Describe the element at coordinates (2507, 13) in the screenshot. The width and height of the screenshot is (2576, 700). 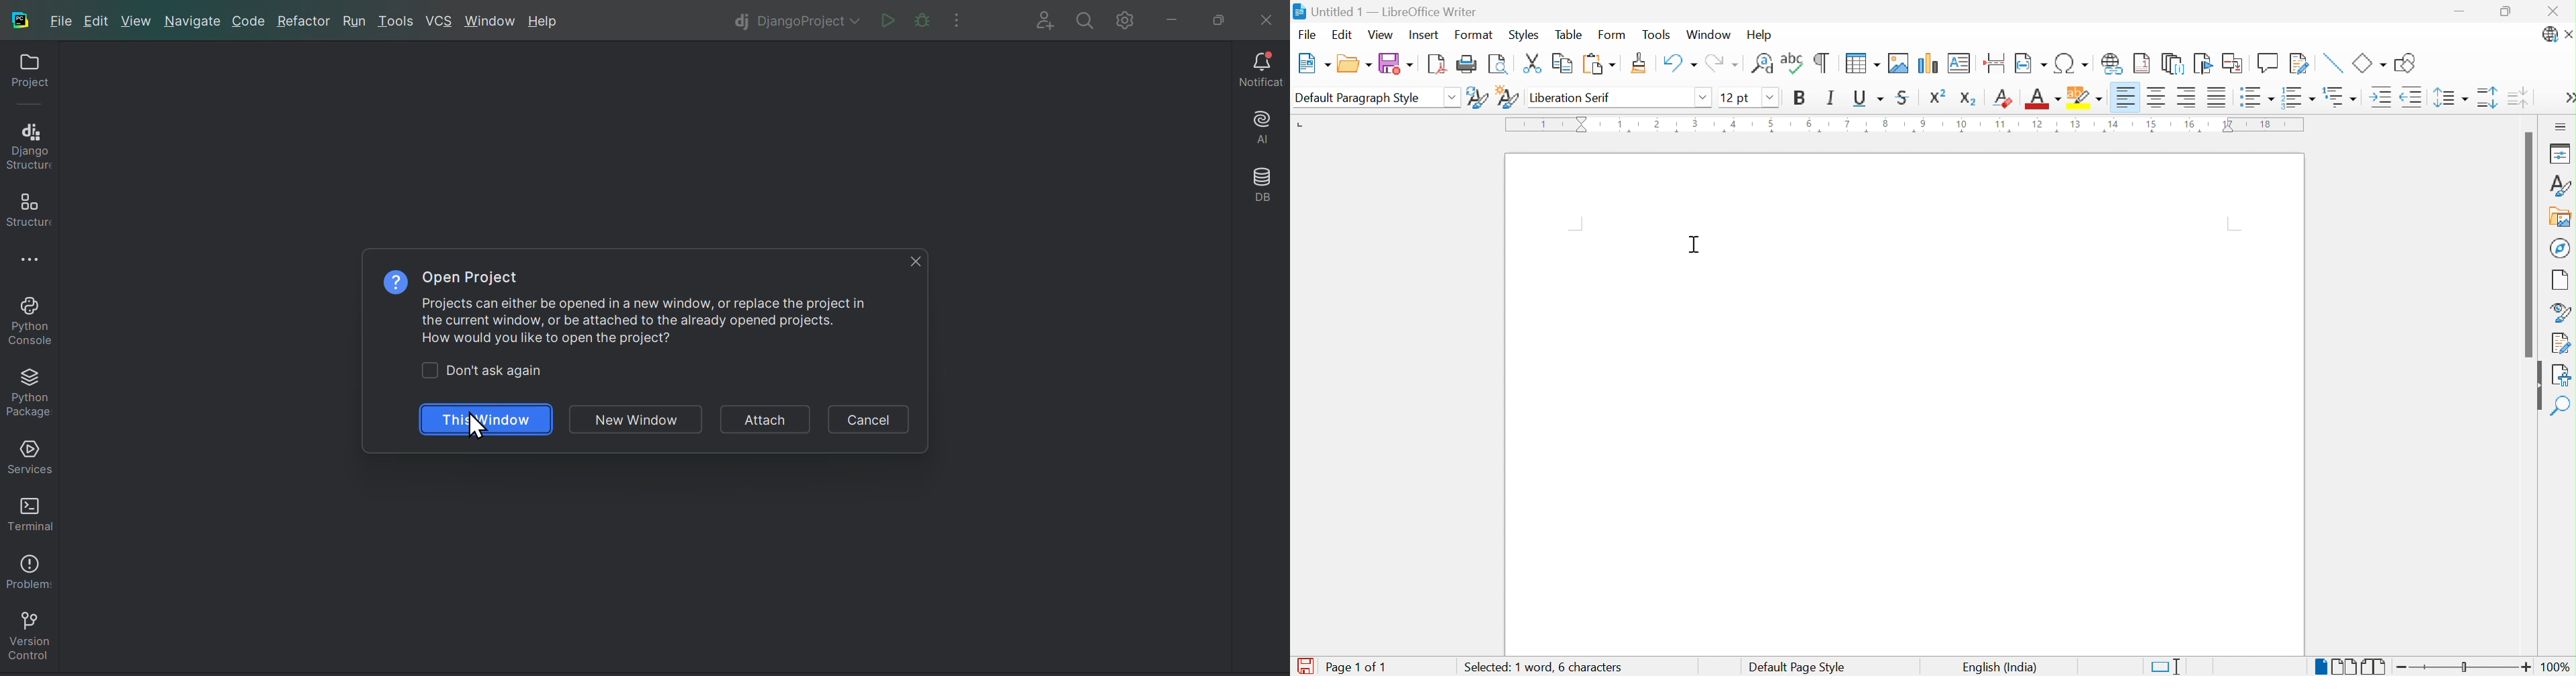
I see `Restore down` at that location.